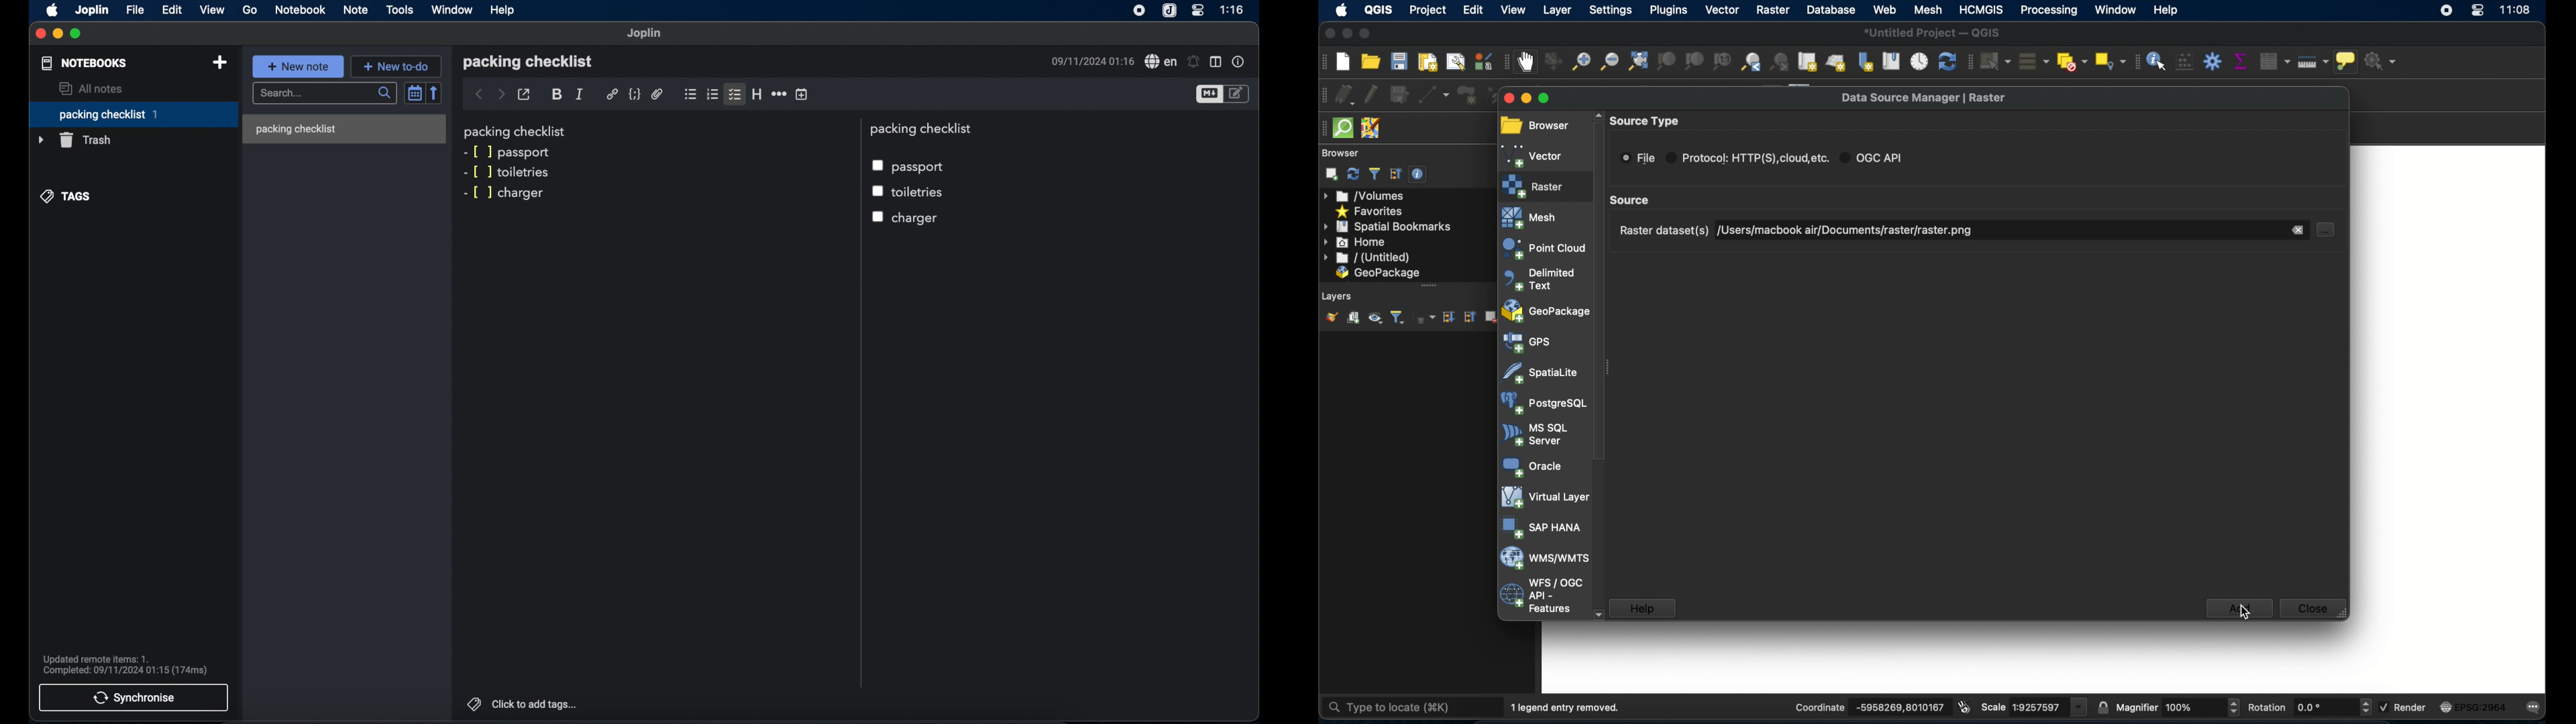  I want to click on spatiallite, so click(1539, 373).